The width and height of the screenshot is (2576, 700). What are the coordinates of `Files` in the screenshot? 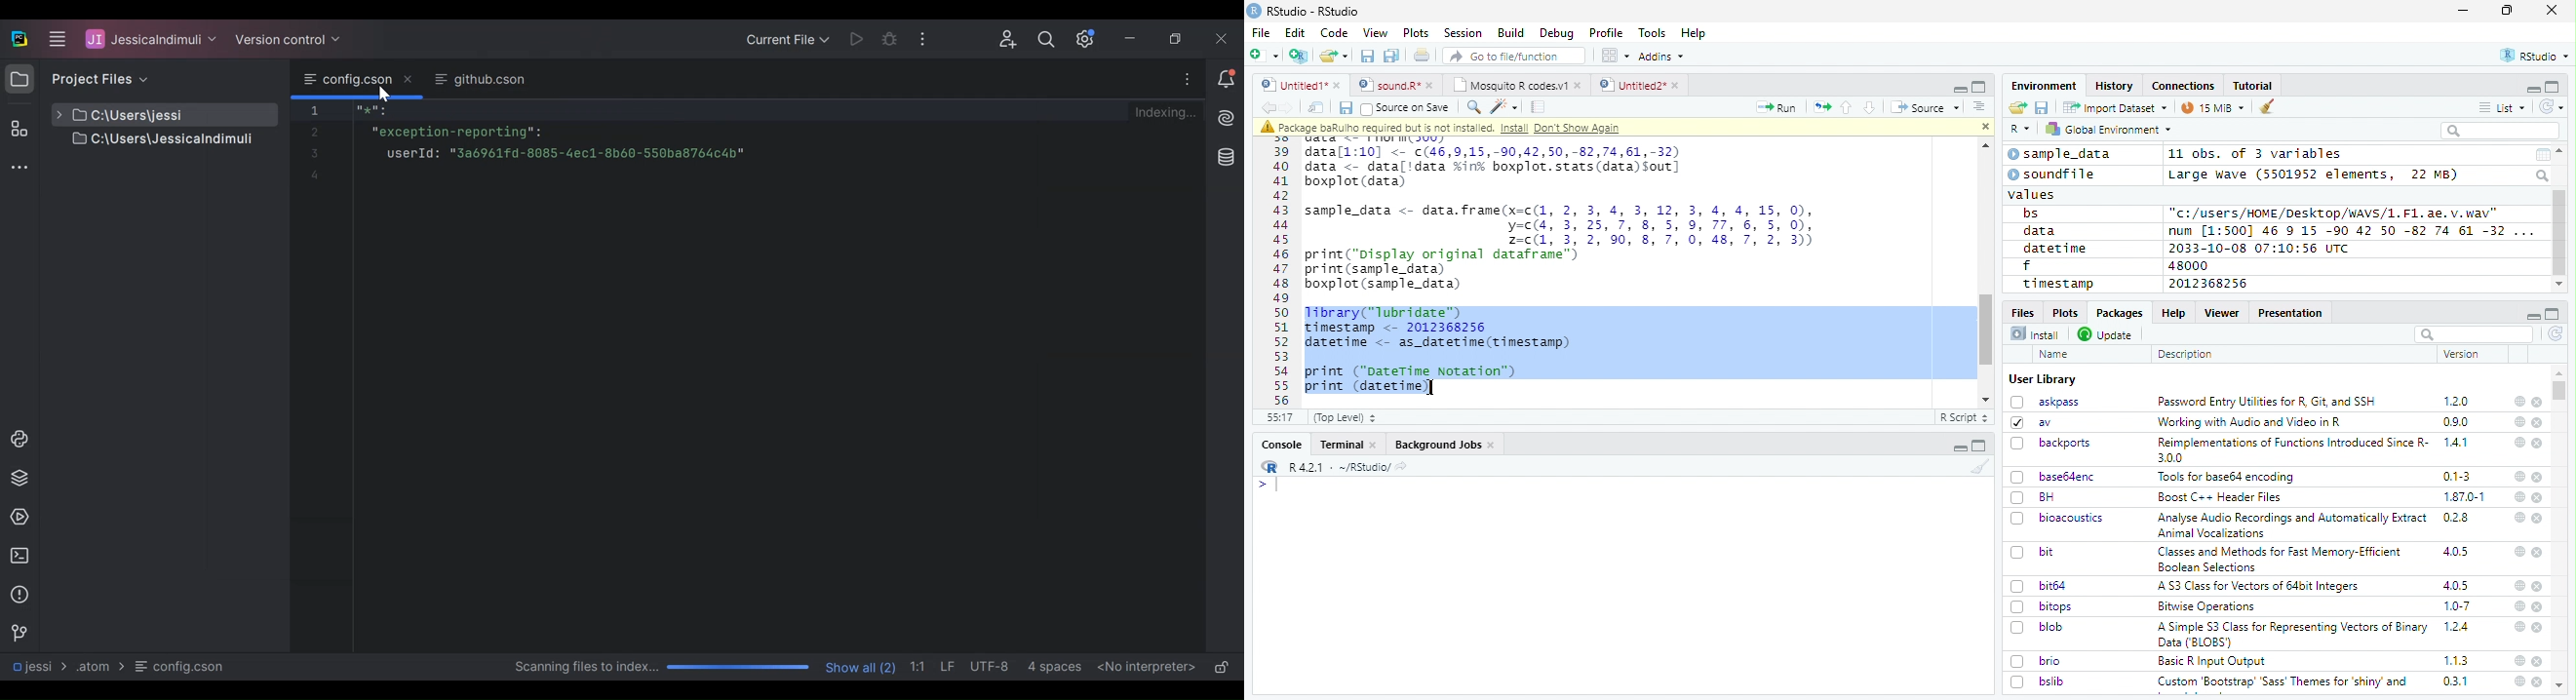 It's located at (2024, 311).